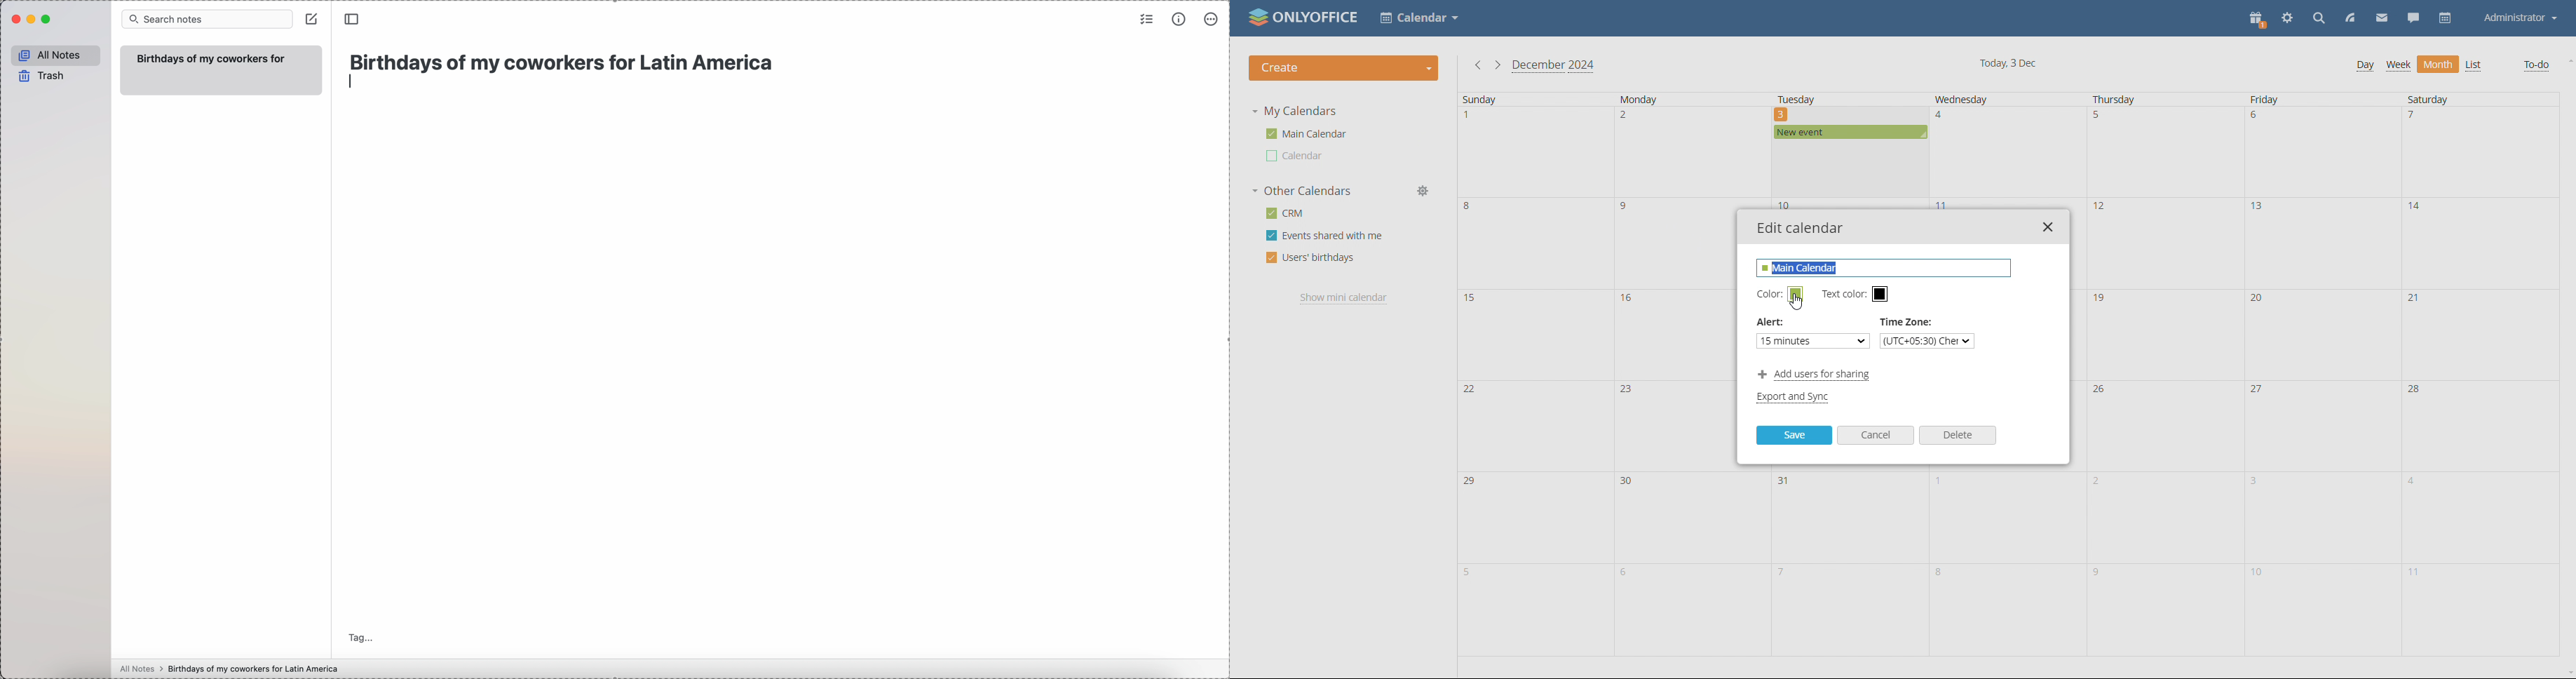 Image resolution: width=2576 pixels, height=700 pixels. What do you see at coordinates (2444, 18) in the screenshot?
I see `calendar` at bounding box center [2444, 18].